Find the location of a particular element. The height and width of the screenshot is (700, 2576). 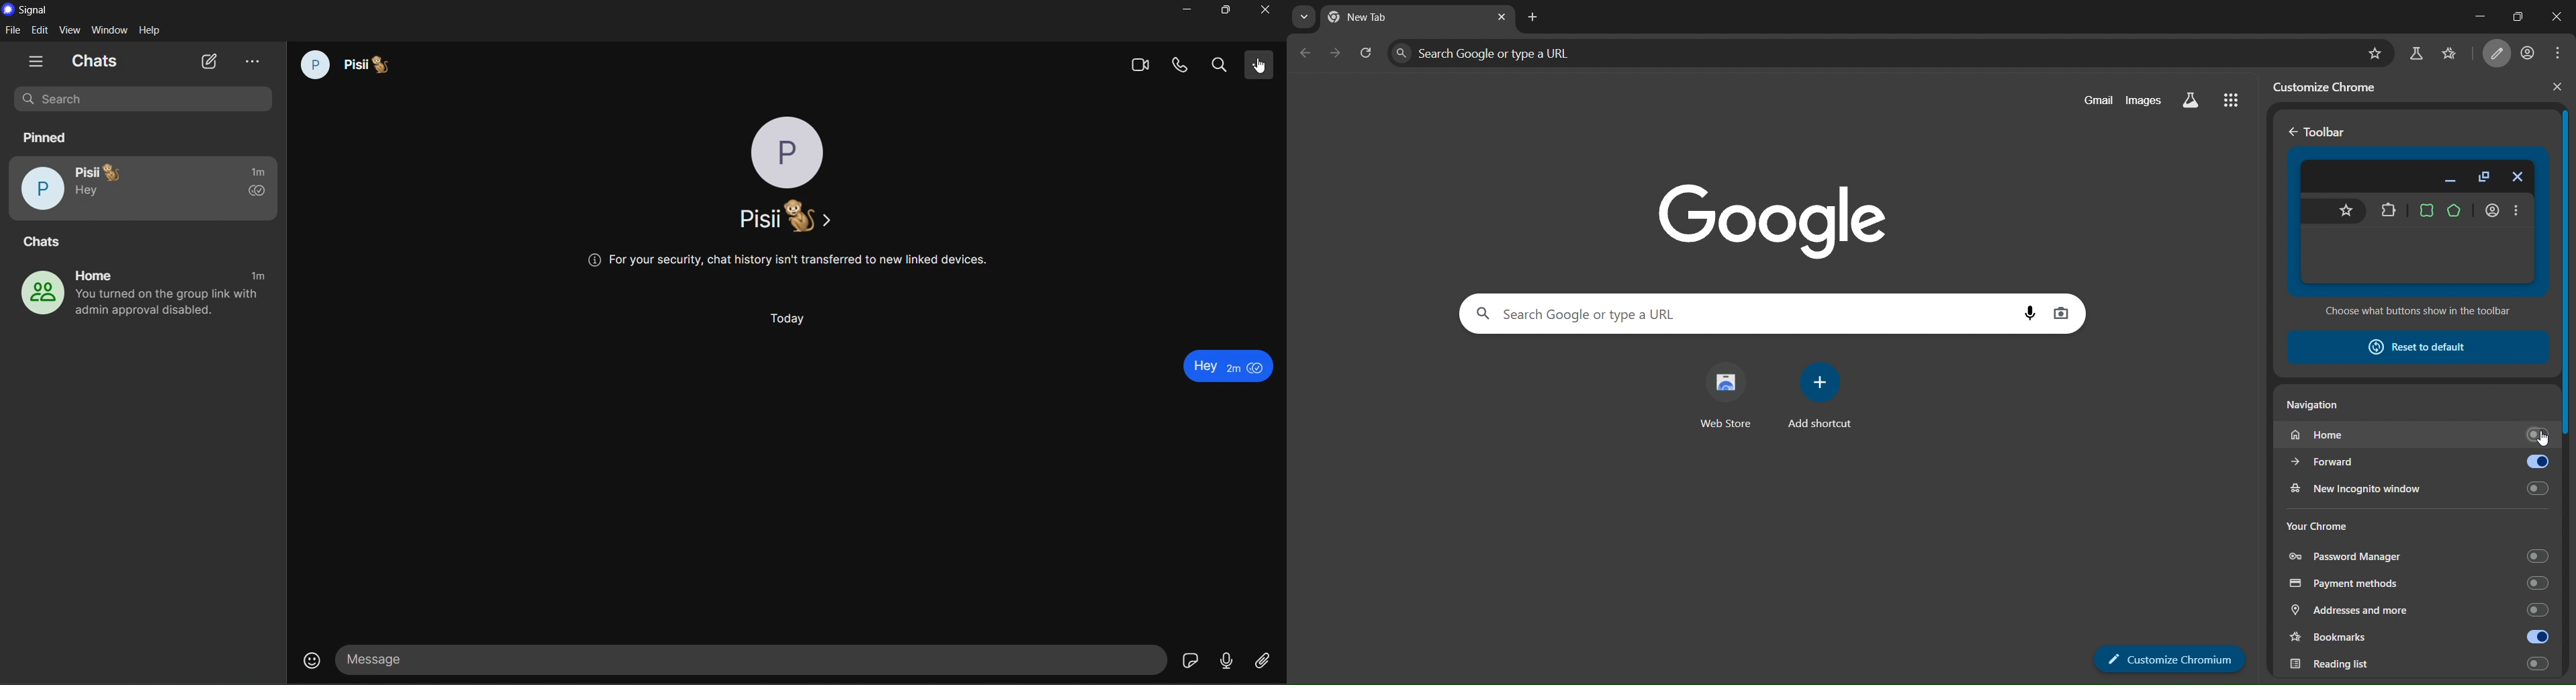

add shortcut is located at coordinates (1826, 400).